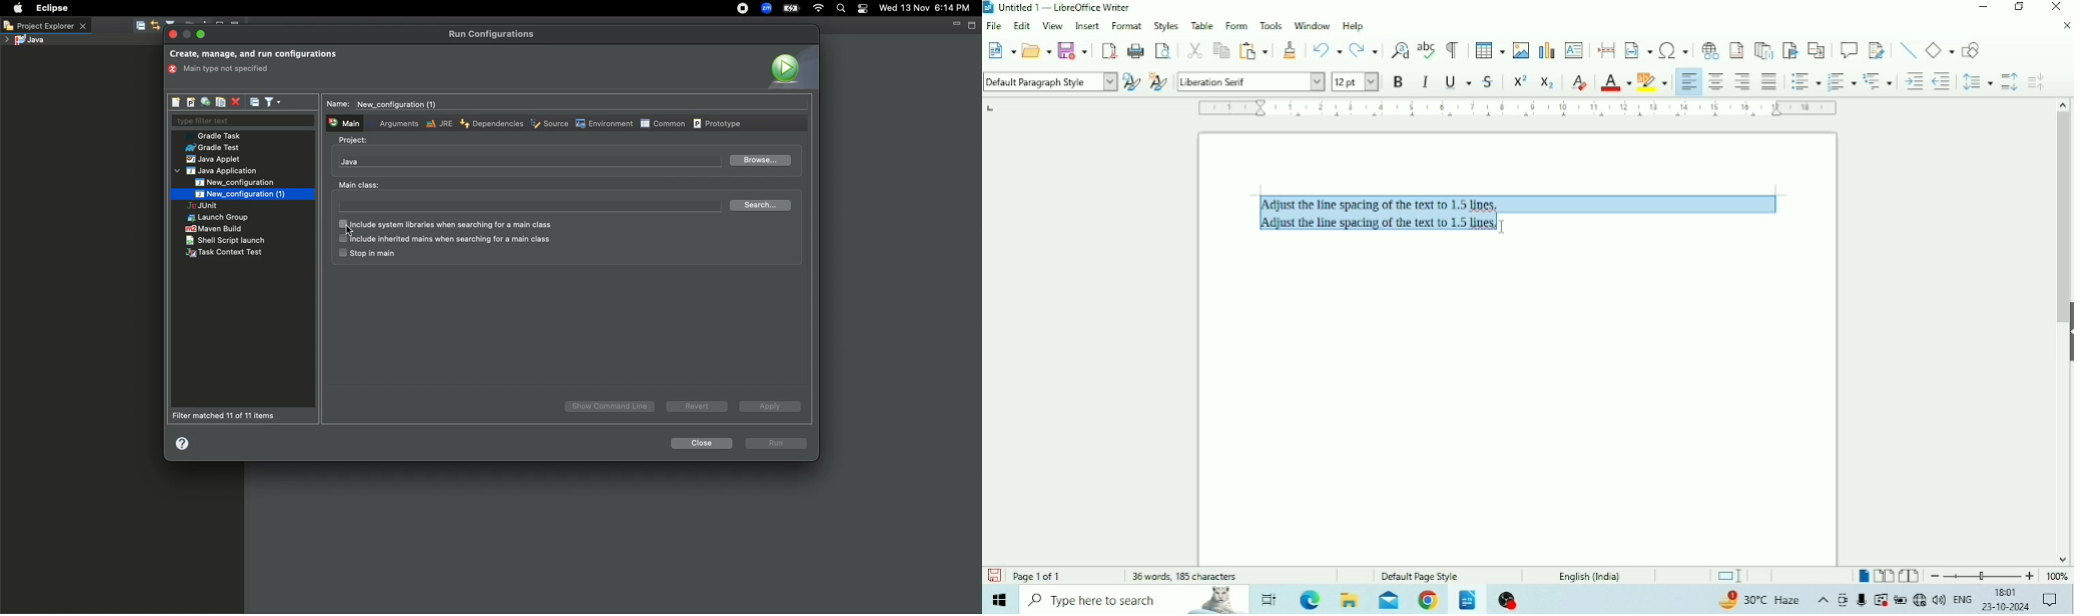 This screenshot has width=2100, height=616. What do you see at coordinates (1349, 599) in the screenshot?
I see `File Explorer` at bounding box center [1349, 599].